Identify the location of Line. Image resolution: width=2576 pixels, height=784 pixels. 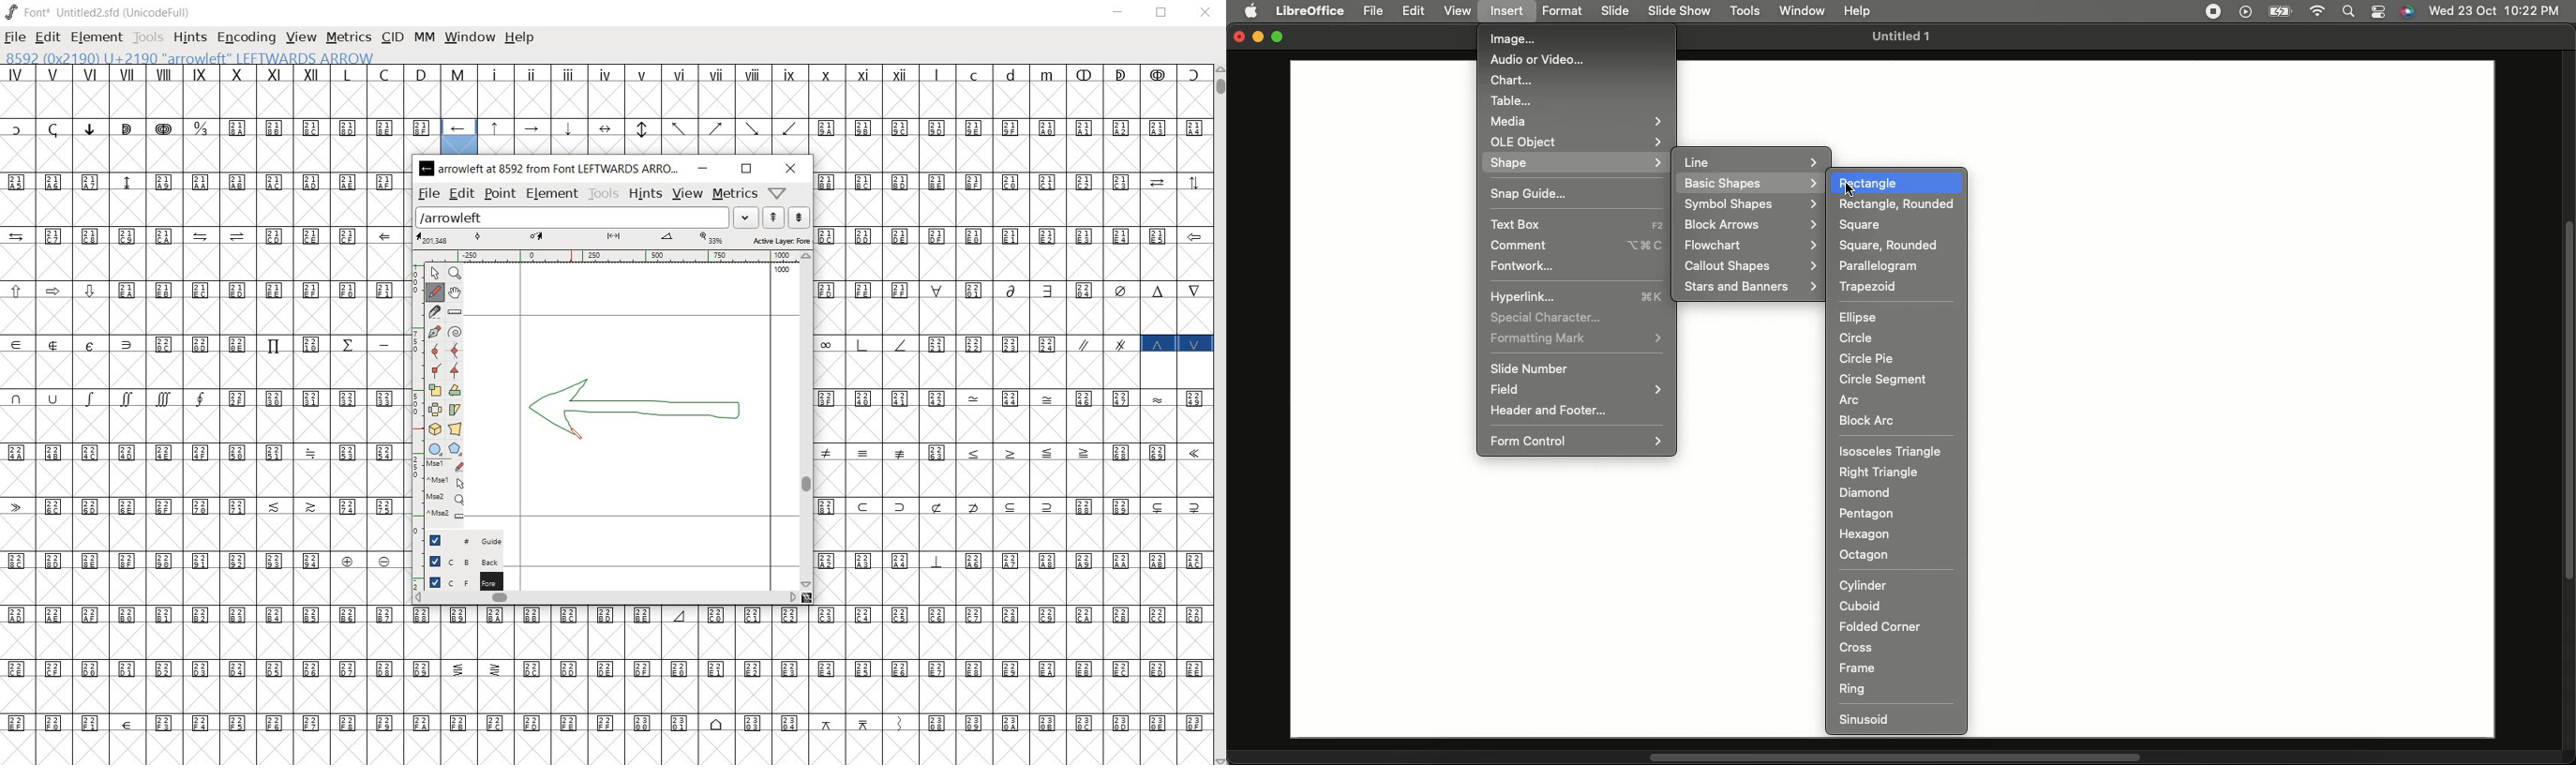
(1752, 162).